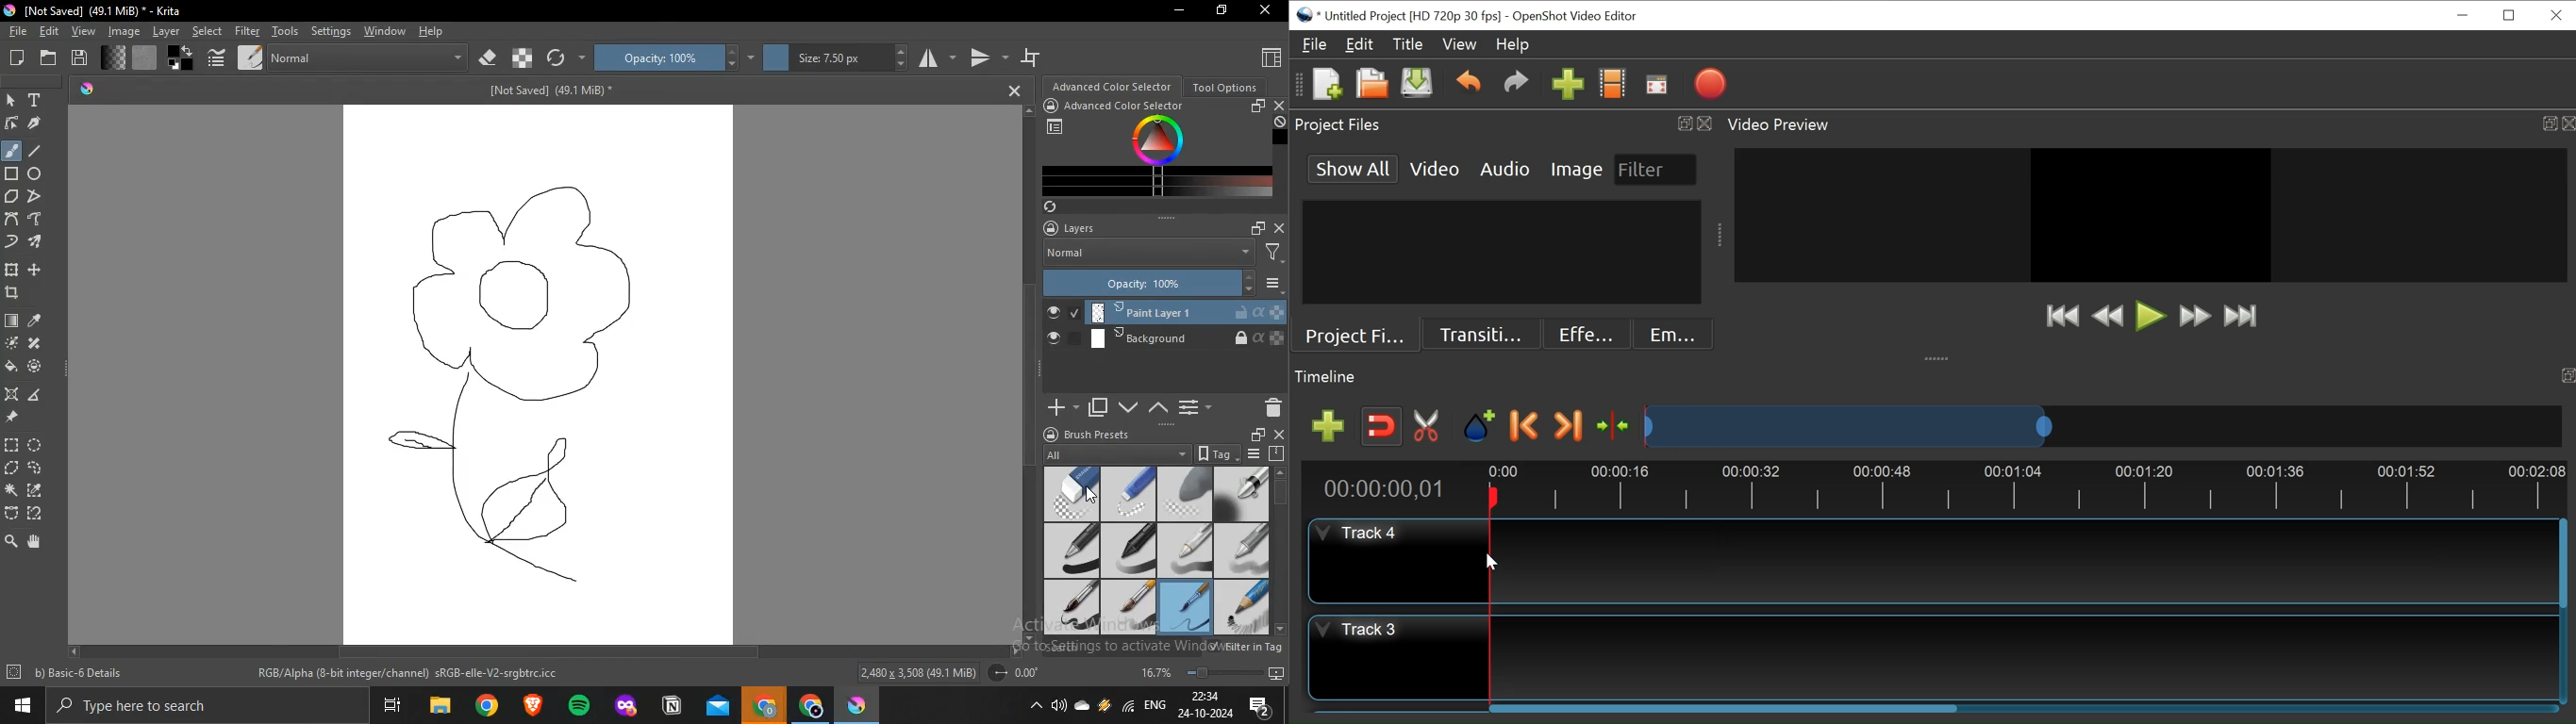 This screenshot has height=728, width=2576. What do you see at coordinates (35, 540) in the screenshot?
I see `pan tool` at bounding box center [35, 540].